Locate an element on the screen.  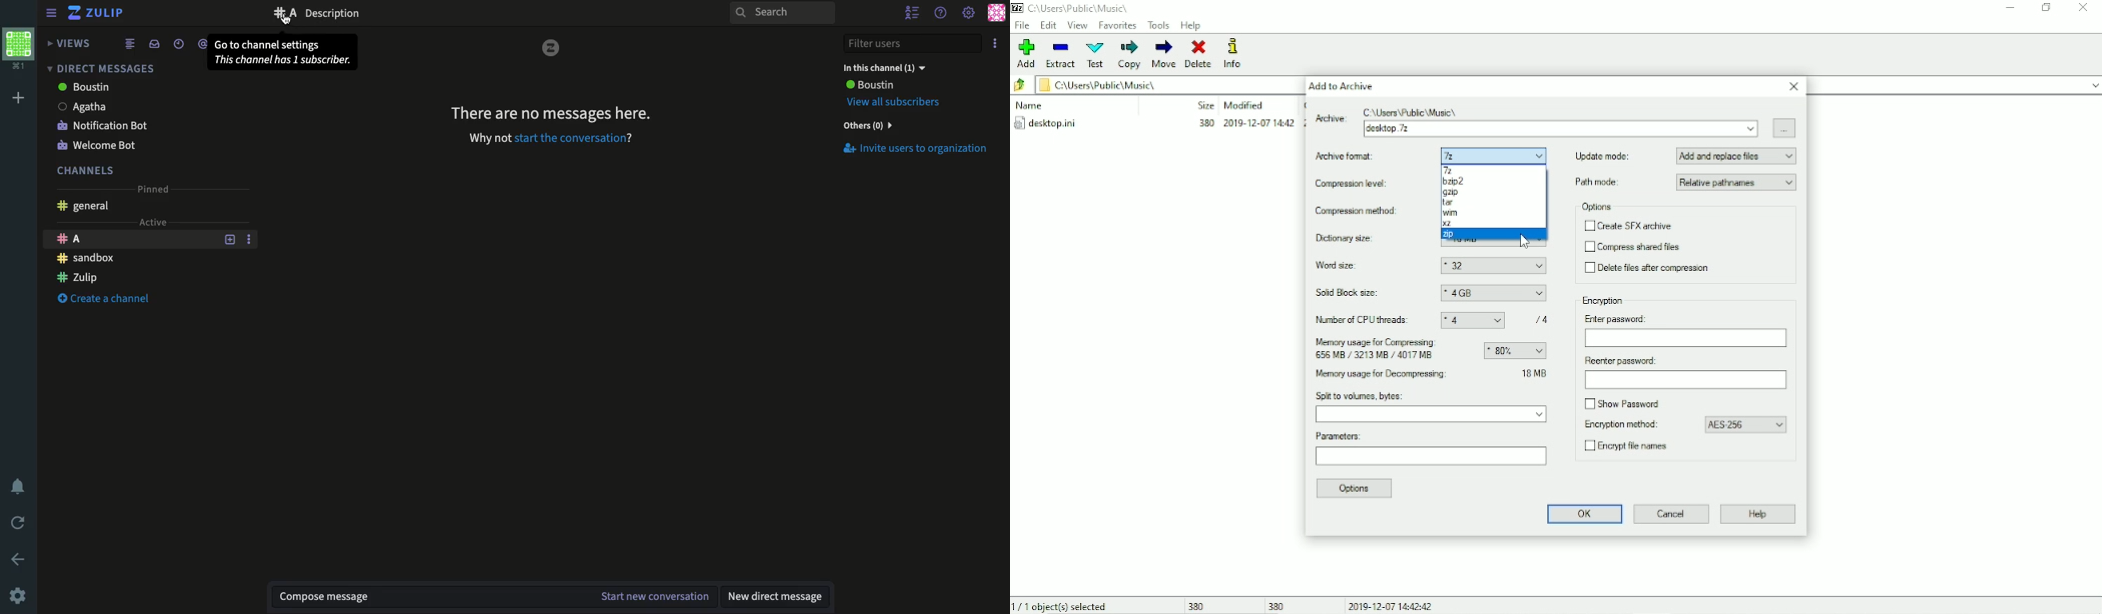
Solid block size is located at coordinates (1431, 293).